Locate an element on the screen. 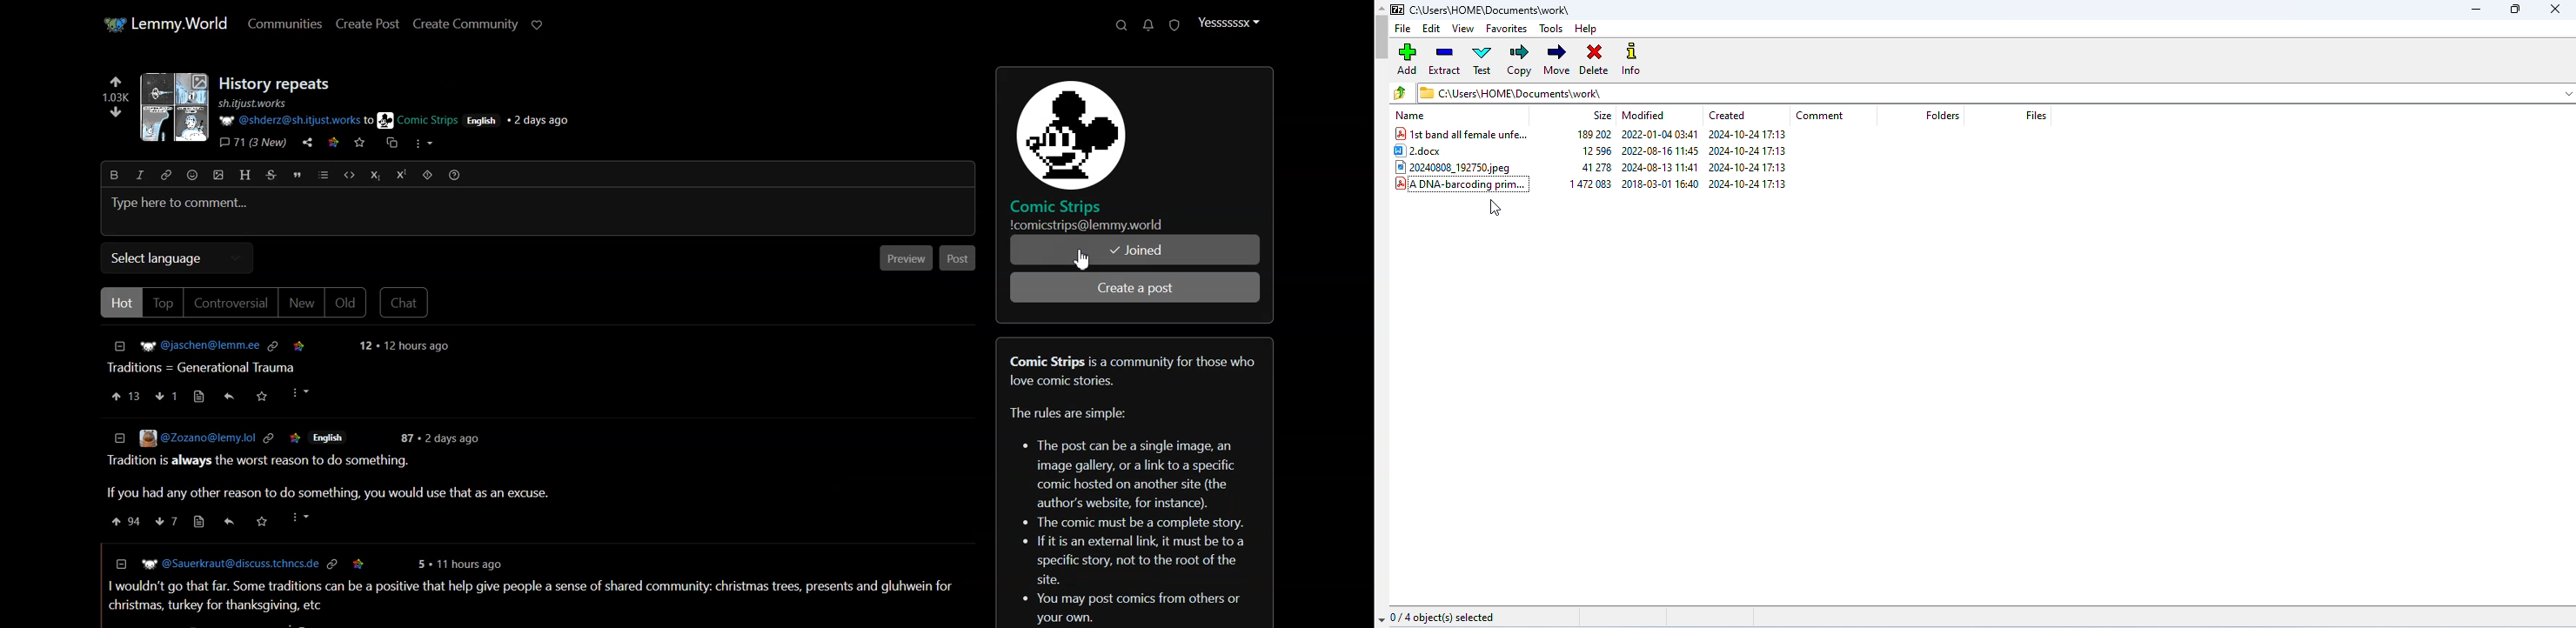  name is located at coordinates (1412, 117).